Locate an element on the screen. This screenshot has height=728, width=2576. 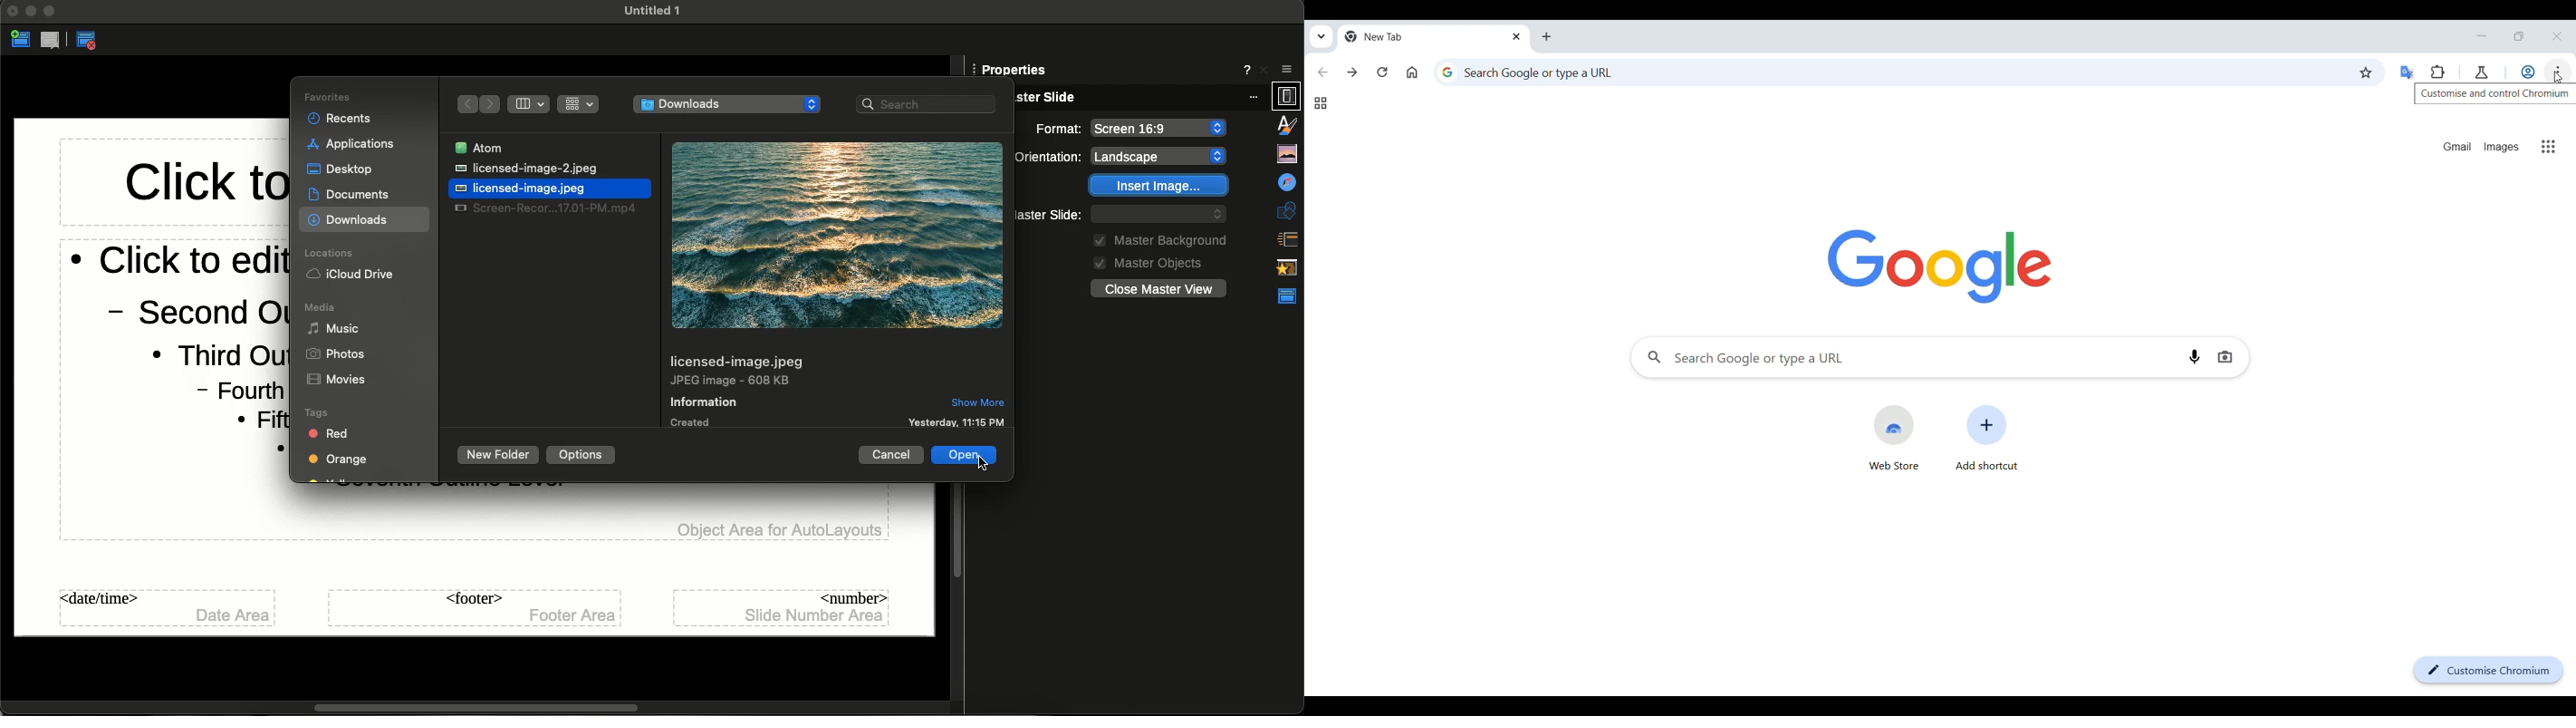
Background is located at coordinates (1048, 157).